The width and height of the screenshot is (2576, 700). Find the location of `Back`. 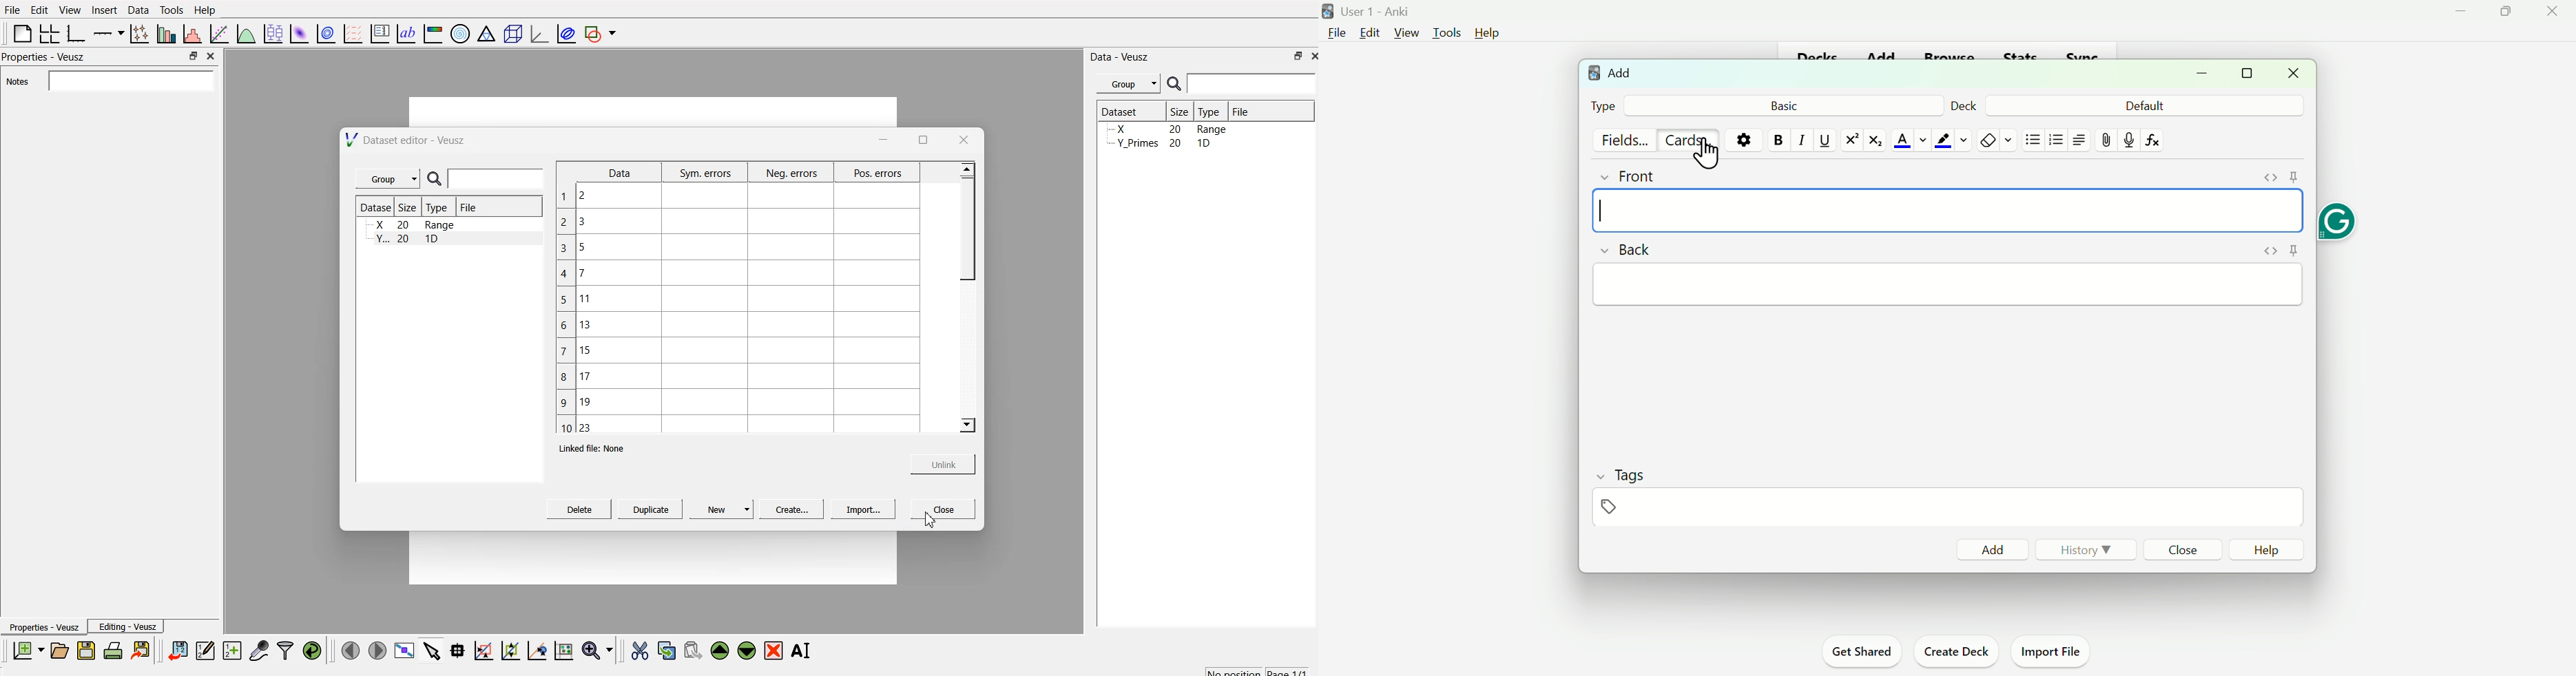

Back is located at coordinates (1626, 250).